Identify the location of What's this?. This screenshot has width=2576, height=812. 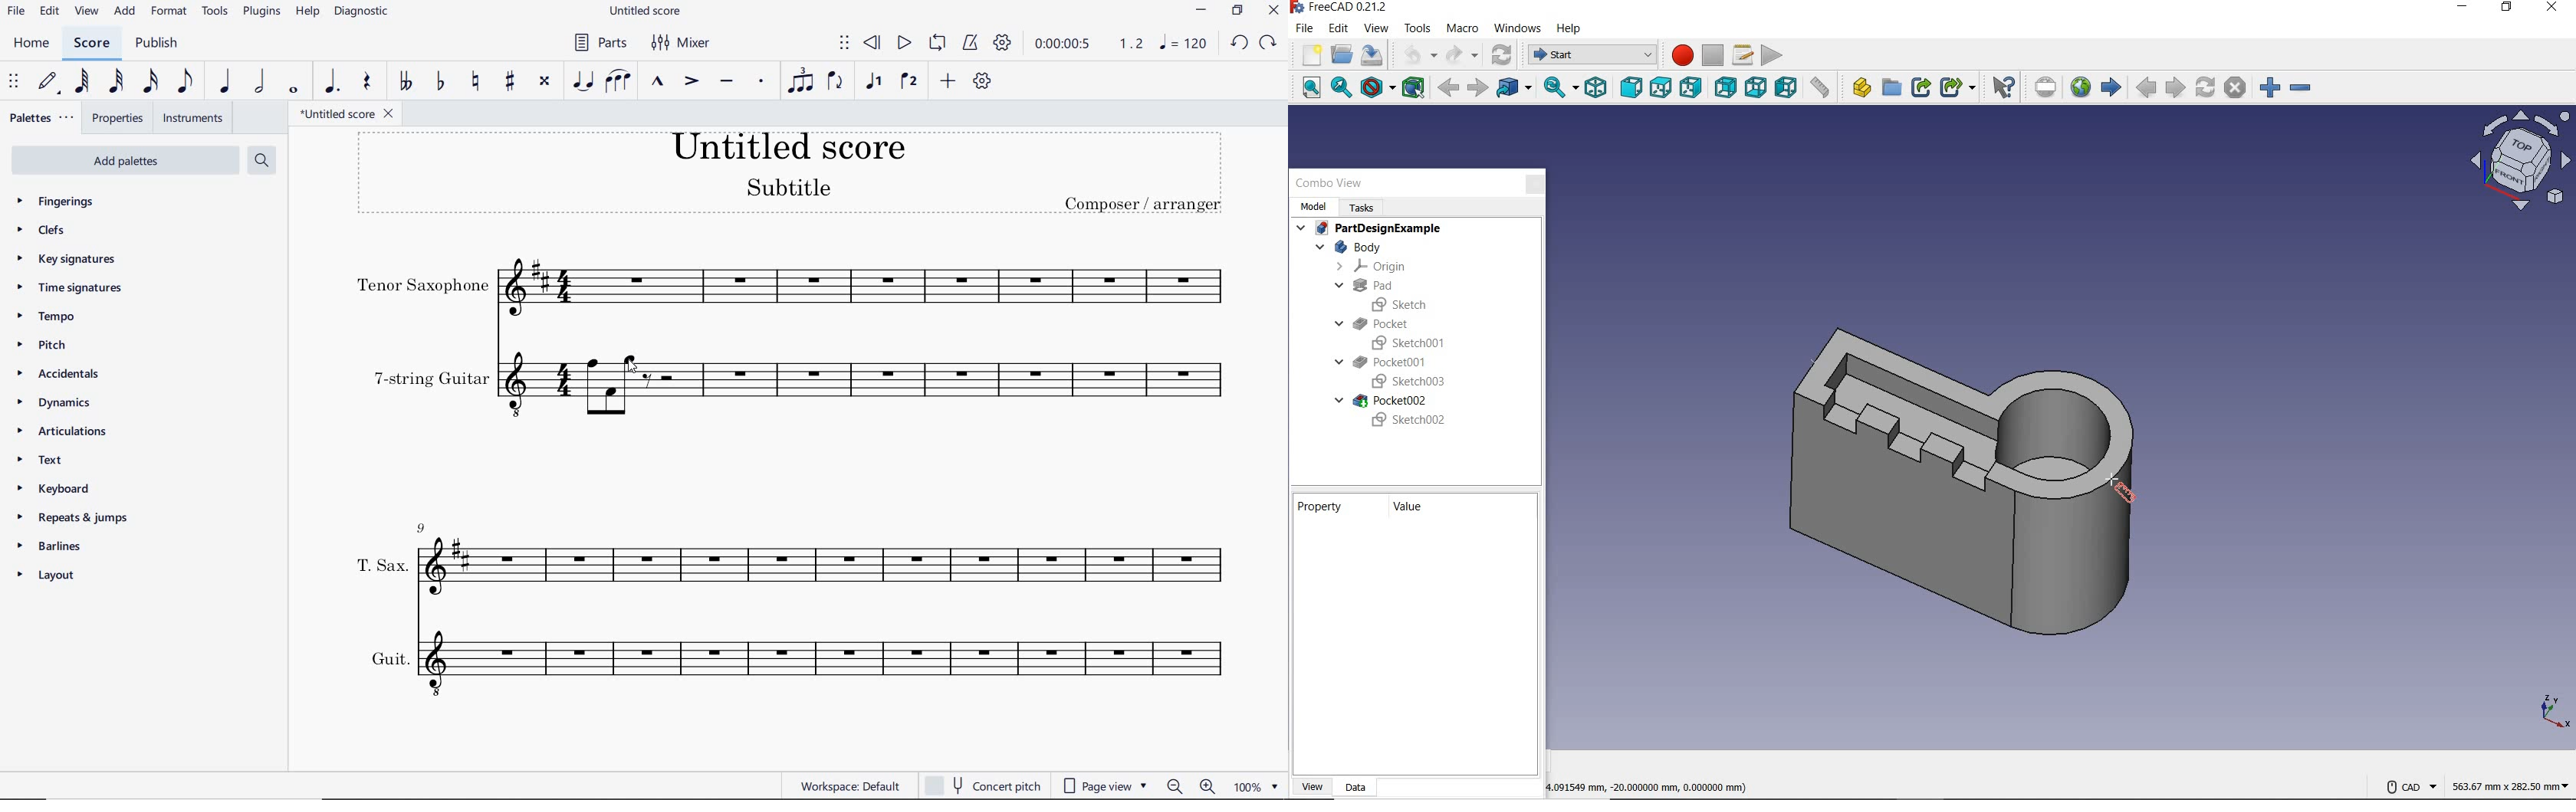
(2003, 87).